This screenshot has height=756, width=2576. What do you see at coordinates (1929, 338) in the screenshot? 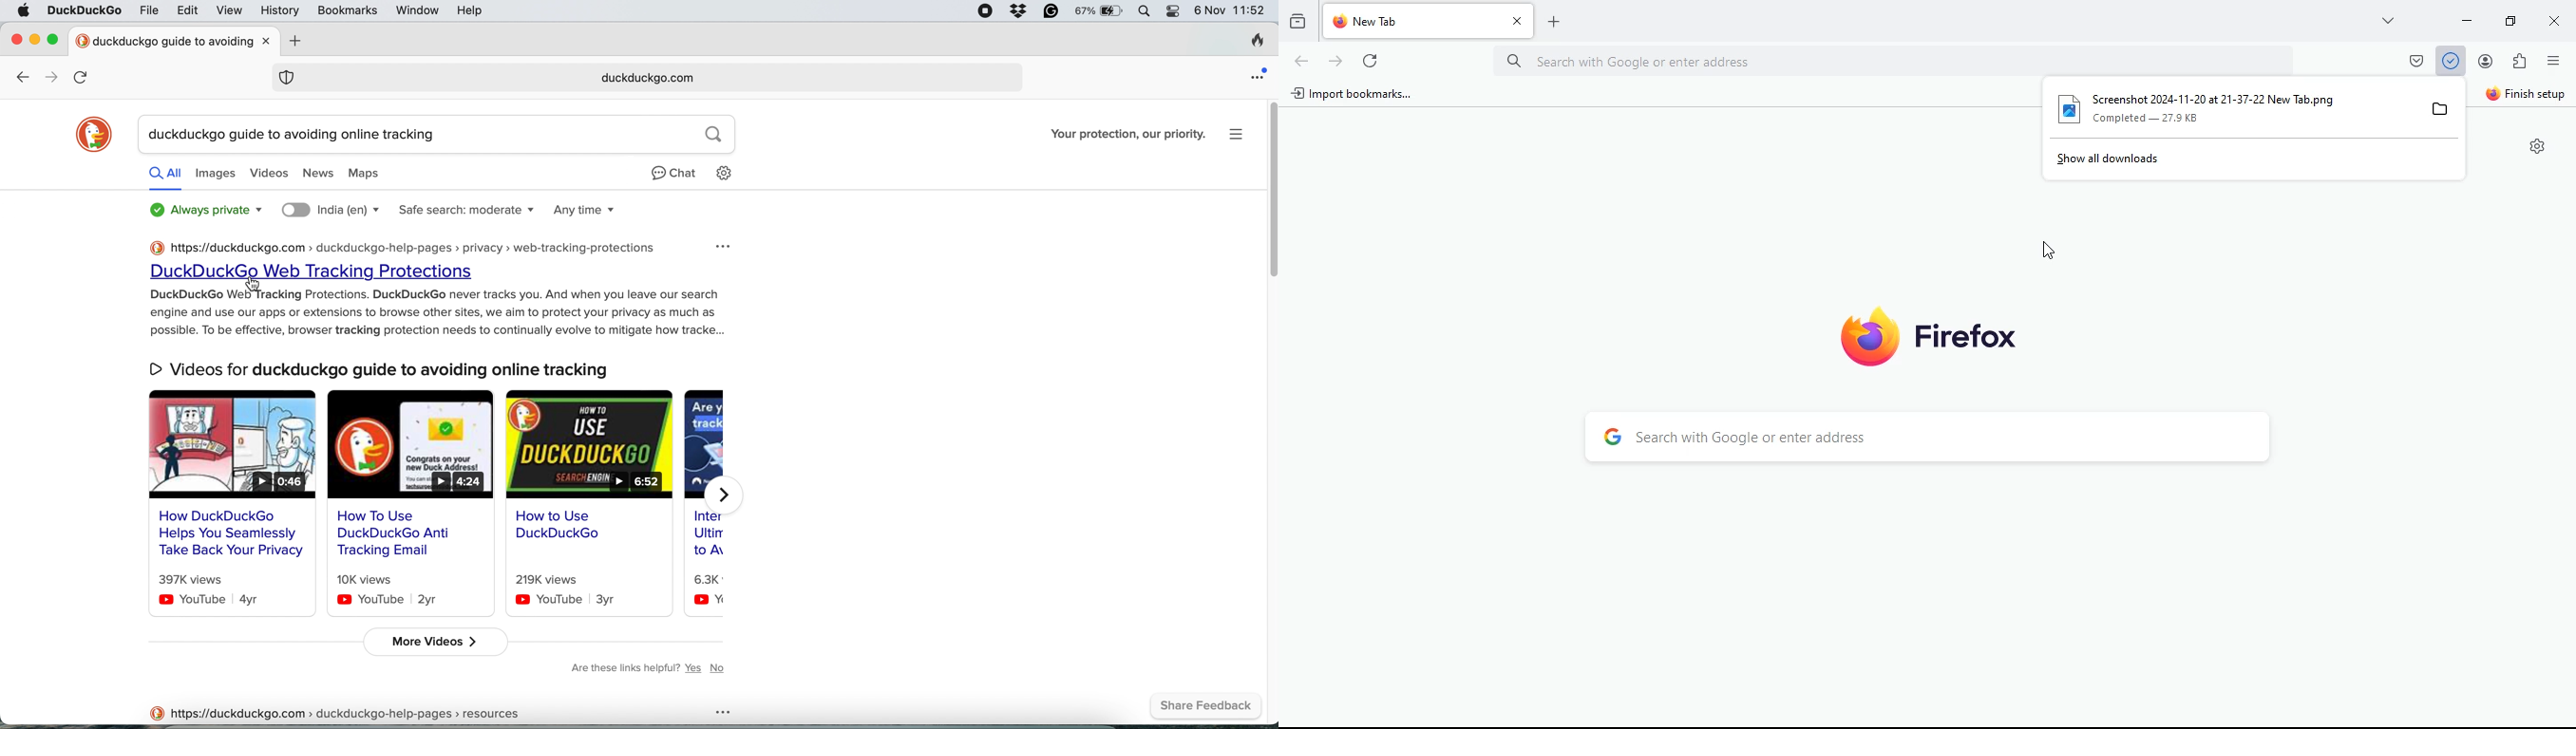
I see `Firefox` at bounding box center [1929, 338].